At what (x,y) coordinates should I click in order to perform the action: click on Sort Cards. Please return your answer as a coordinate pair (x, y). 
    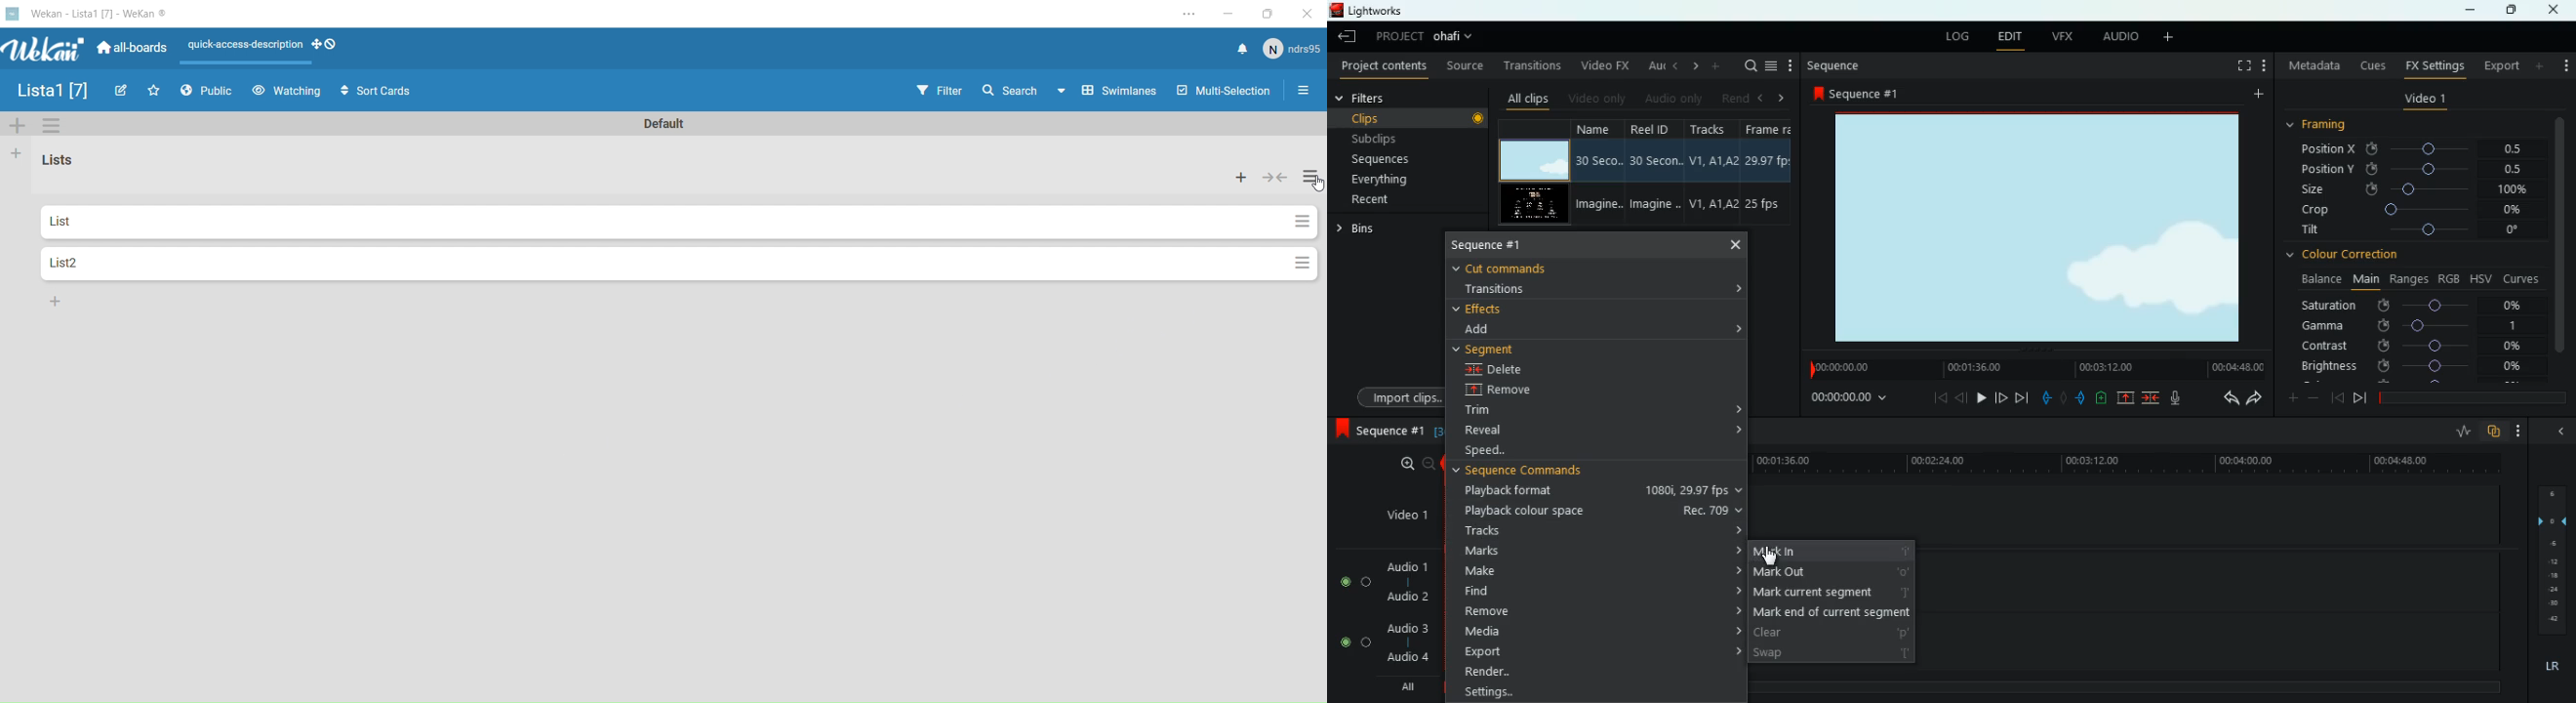
    Looking at the image, I should click on (382, 95).